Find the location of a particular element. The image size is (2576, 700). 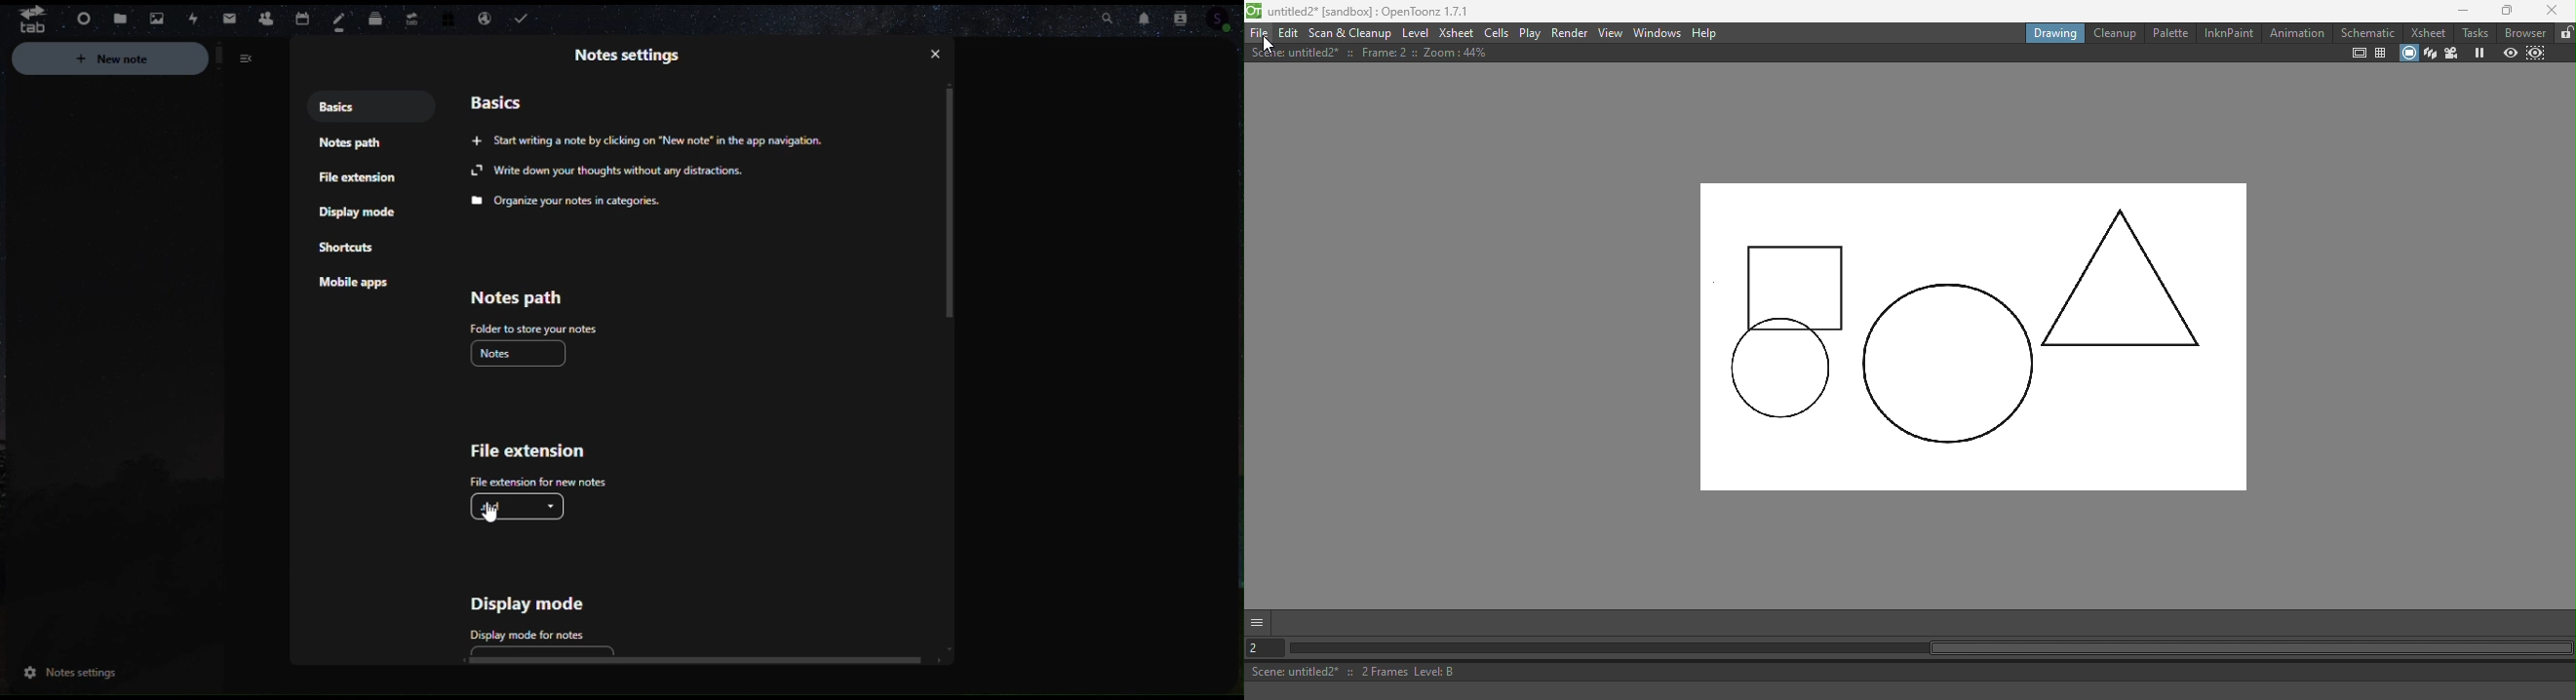

Upgrade is located at coordinates (410, 15).